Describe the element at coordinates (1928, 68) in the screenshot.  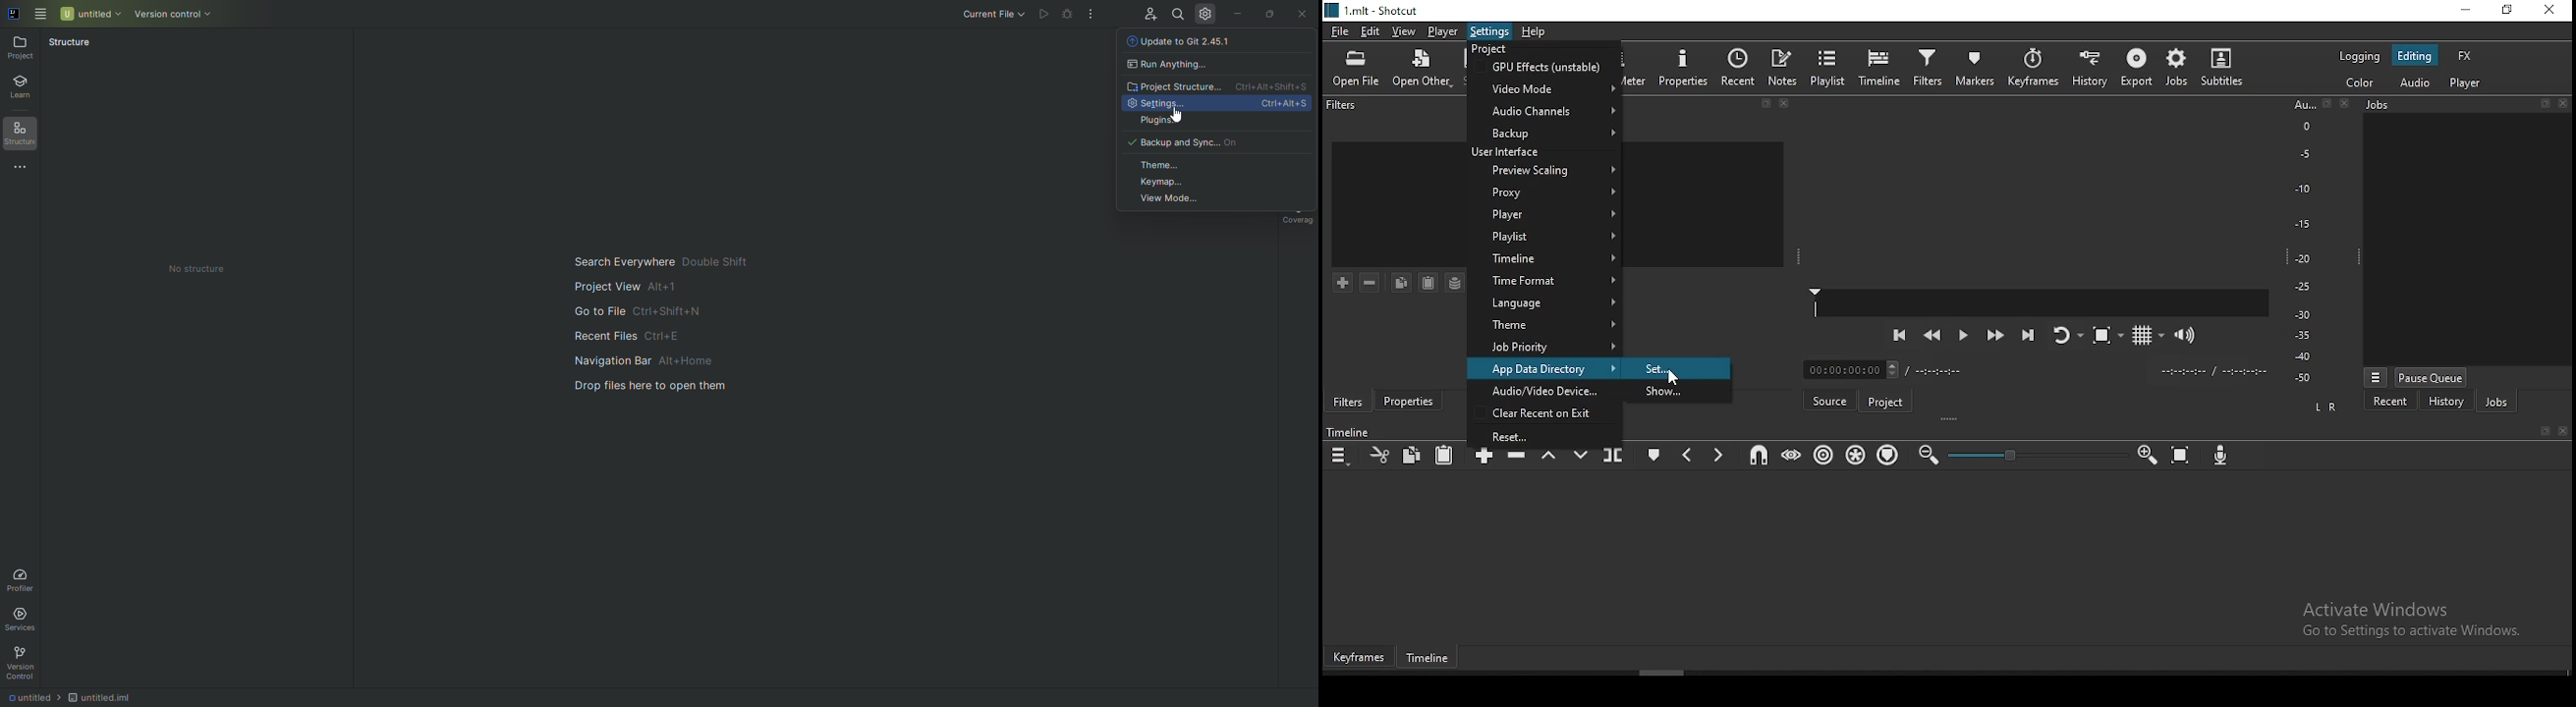
I see `filters` at that location.